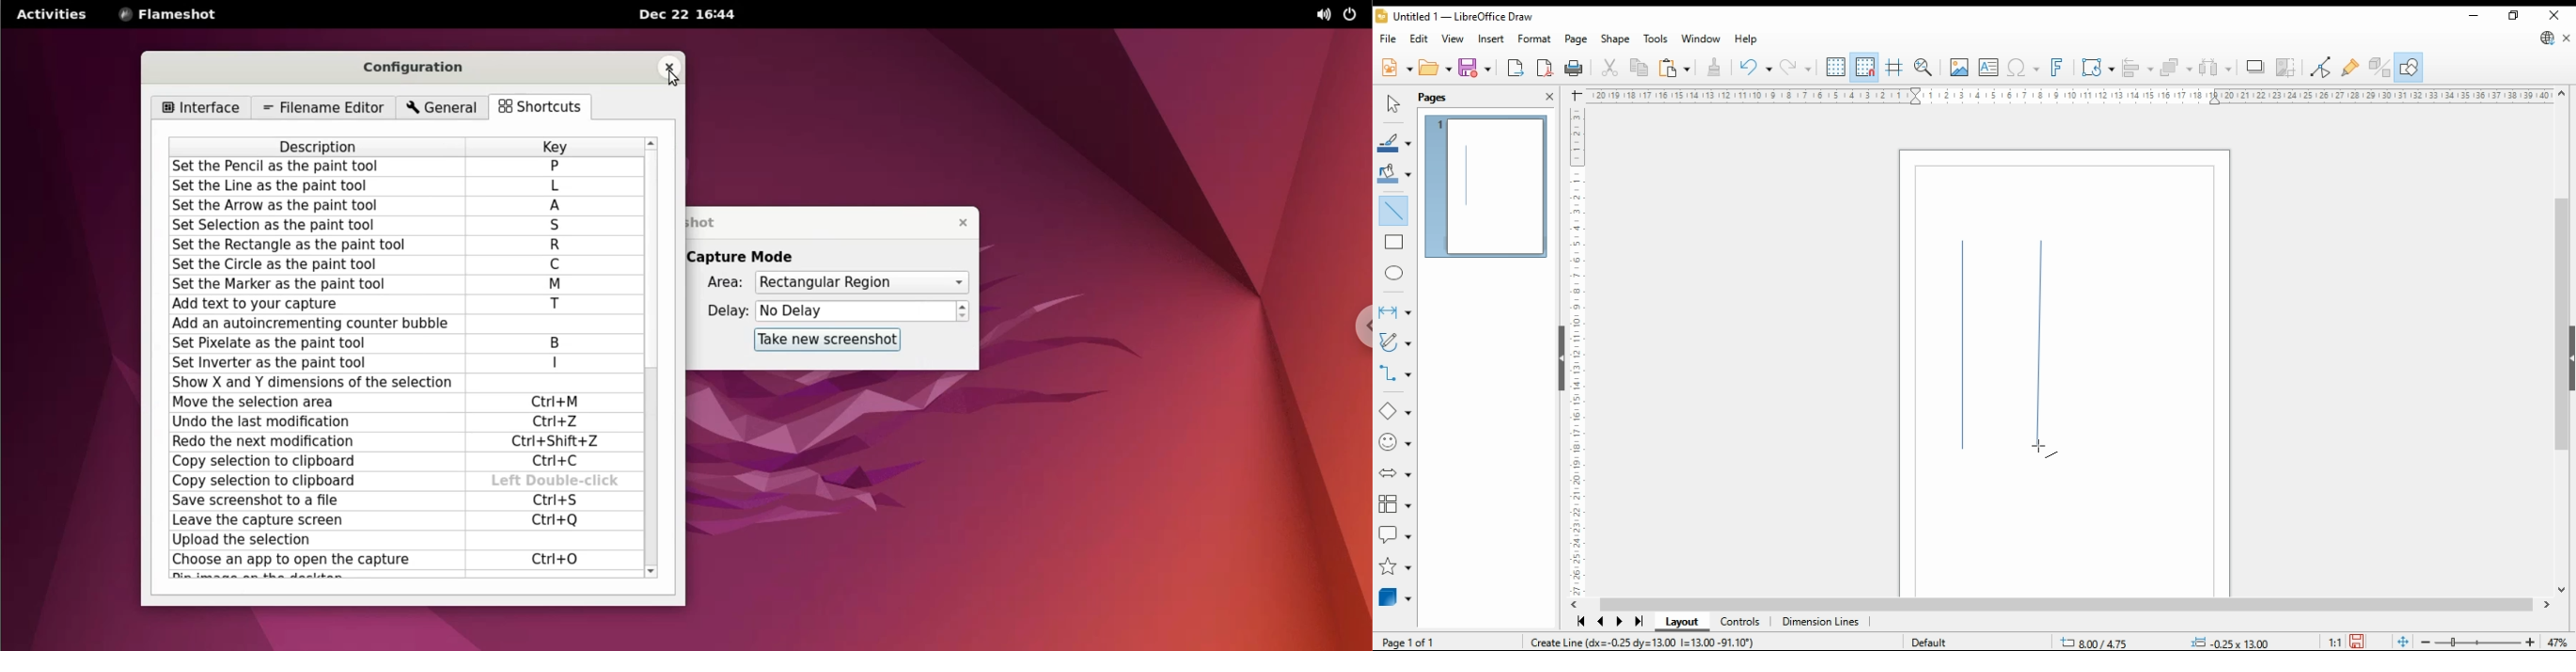 Image resolution: width=2576 pixels, height=672 pixels. I want to click on collapse, so click(1560, 357).